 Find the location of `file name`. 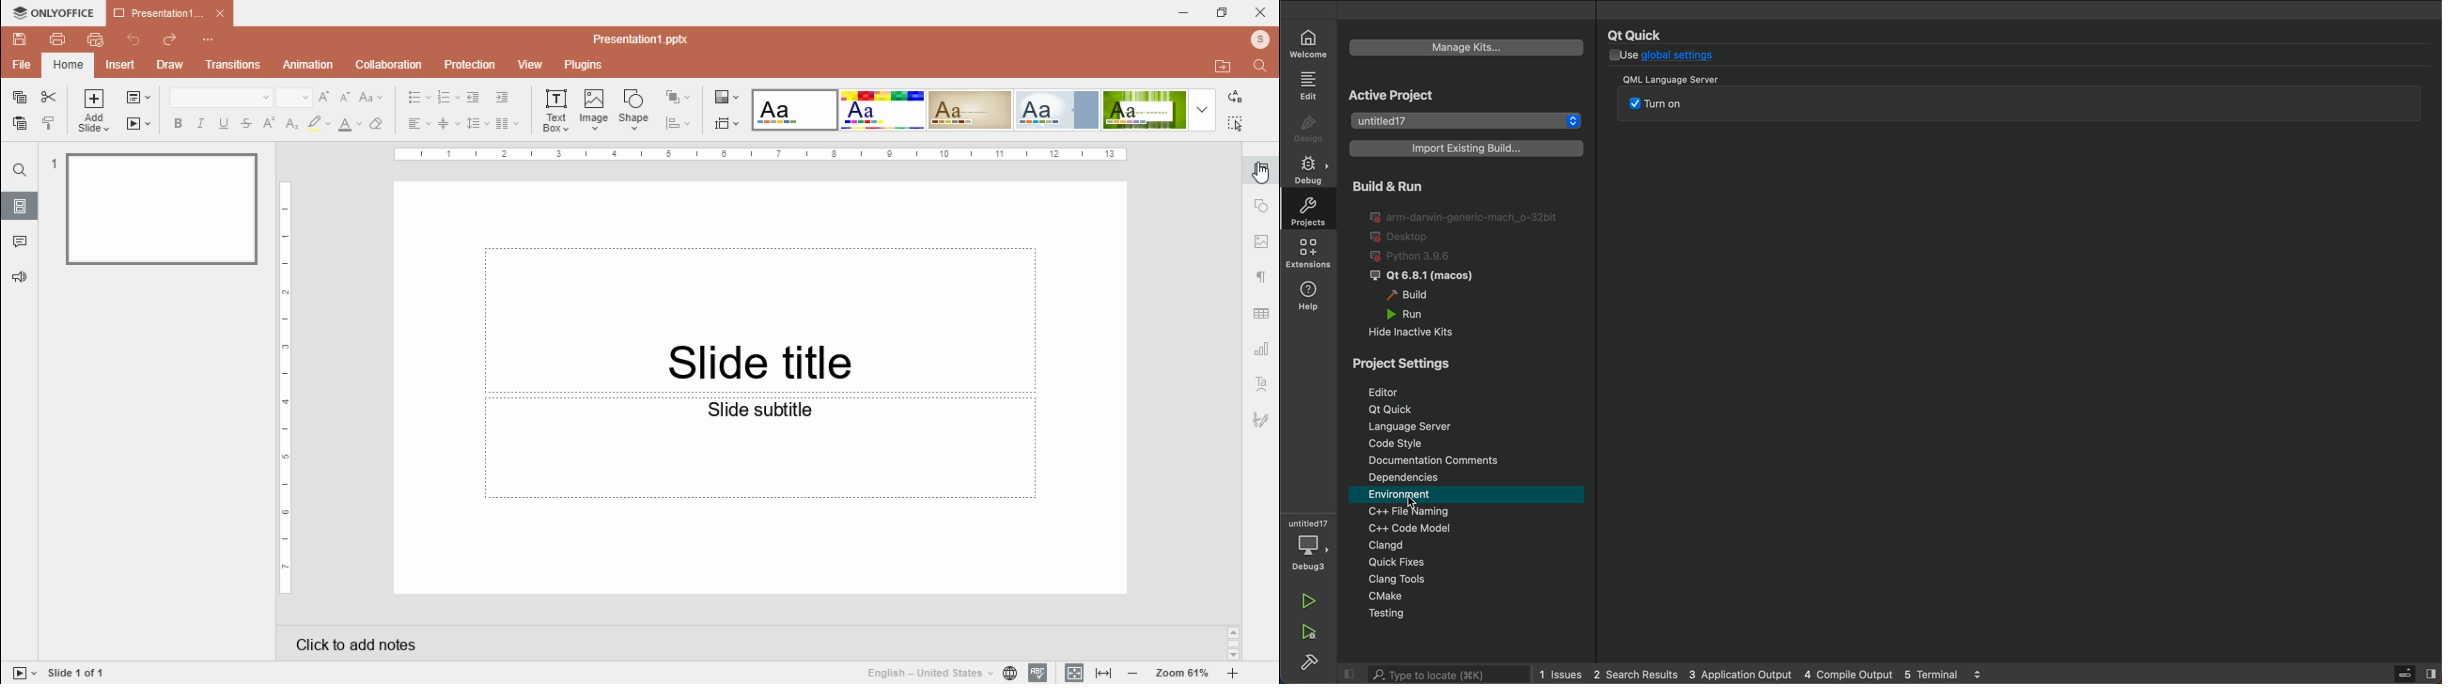

file name is located at coordinates (650, 37).